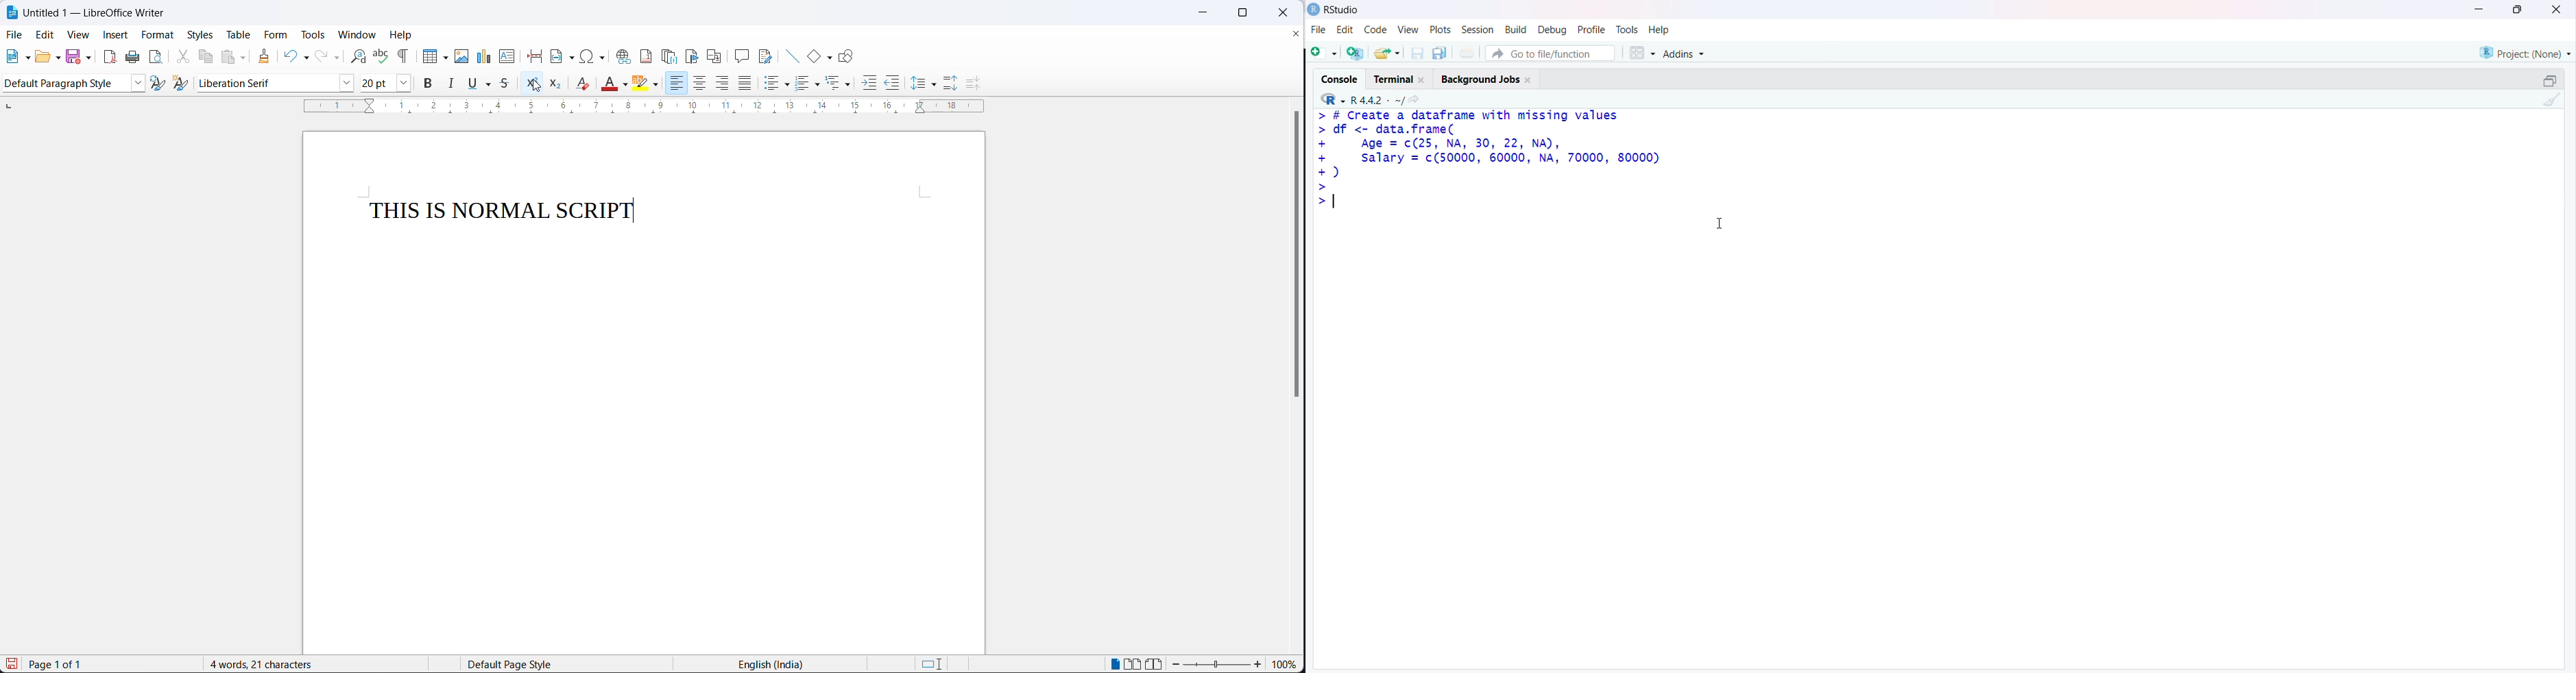 The image size is (2576, 700). What do you see at coordinates (679, 84) in the screenshot?
I see `text align left` at bounding box center [679, 84].